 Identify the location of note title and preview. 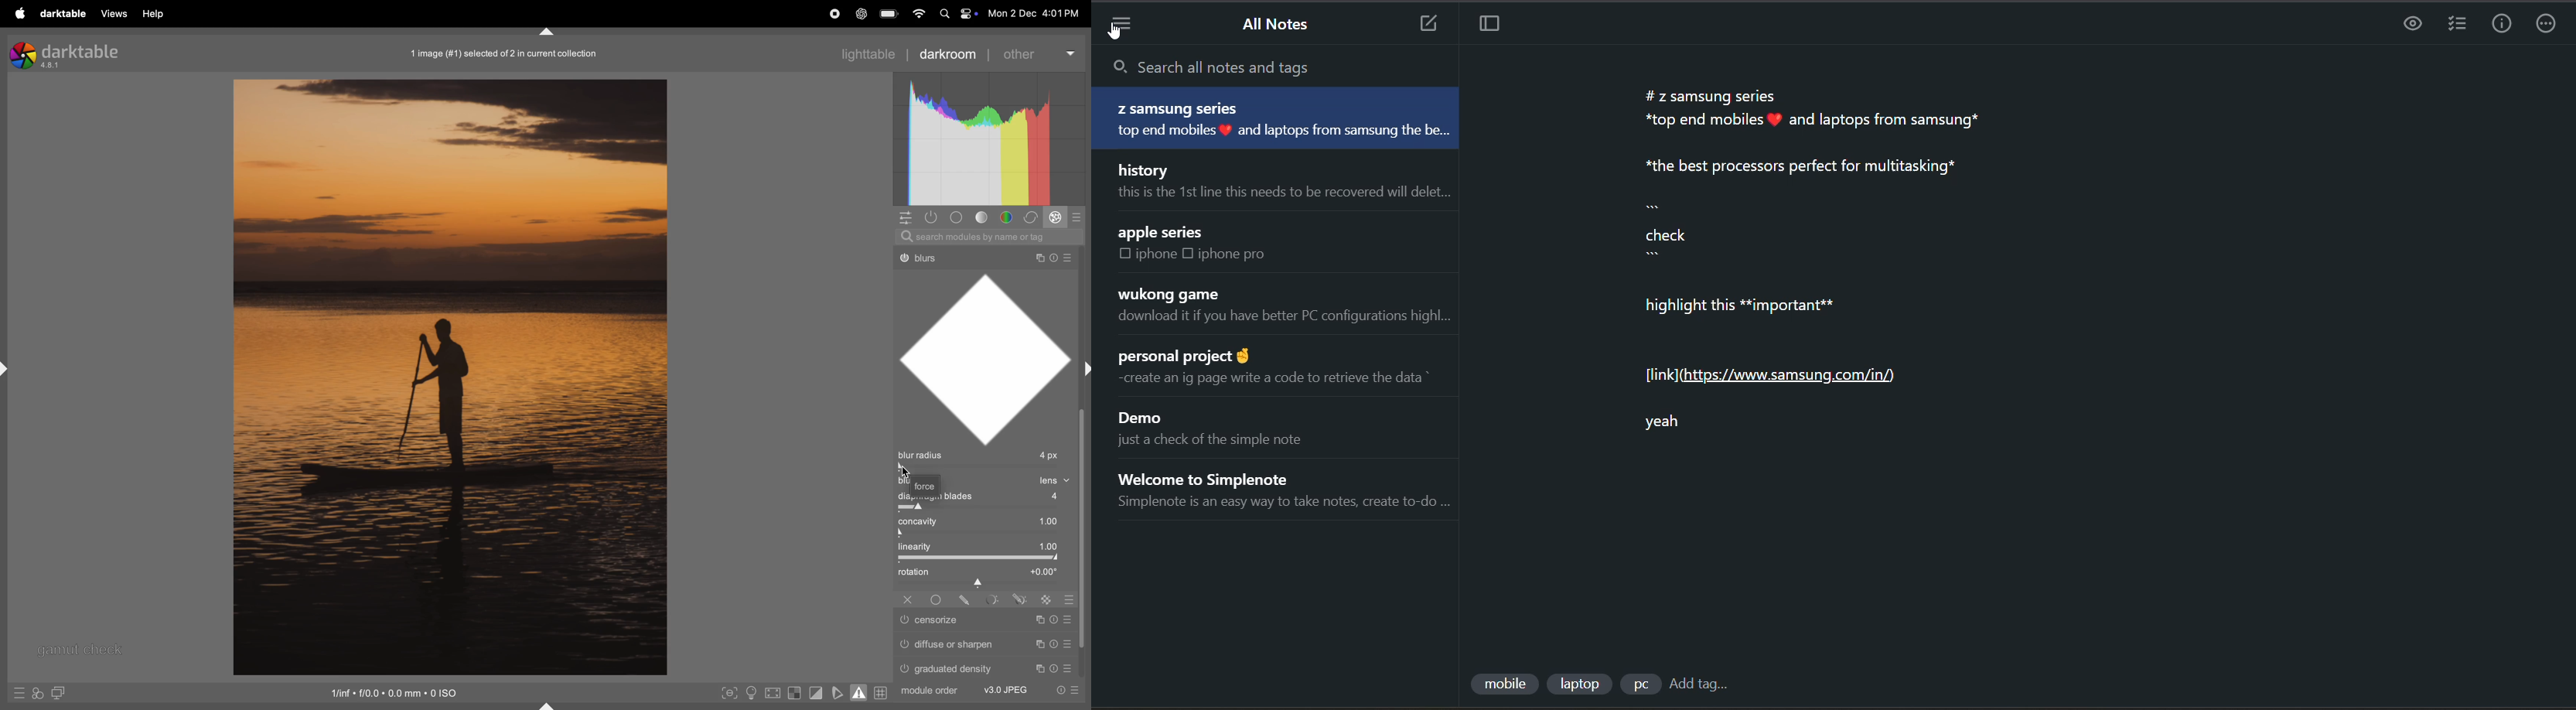
(1295, 489).